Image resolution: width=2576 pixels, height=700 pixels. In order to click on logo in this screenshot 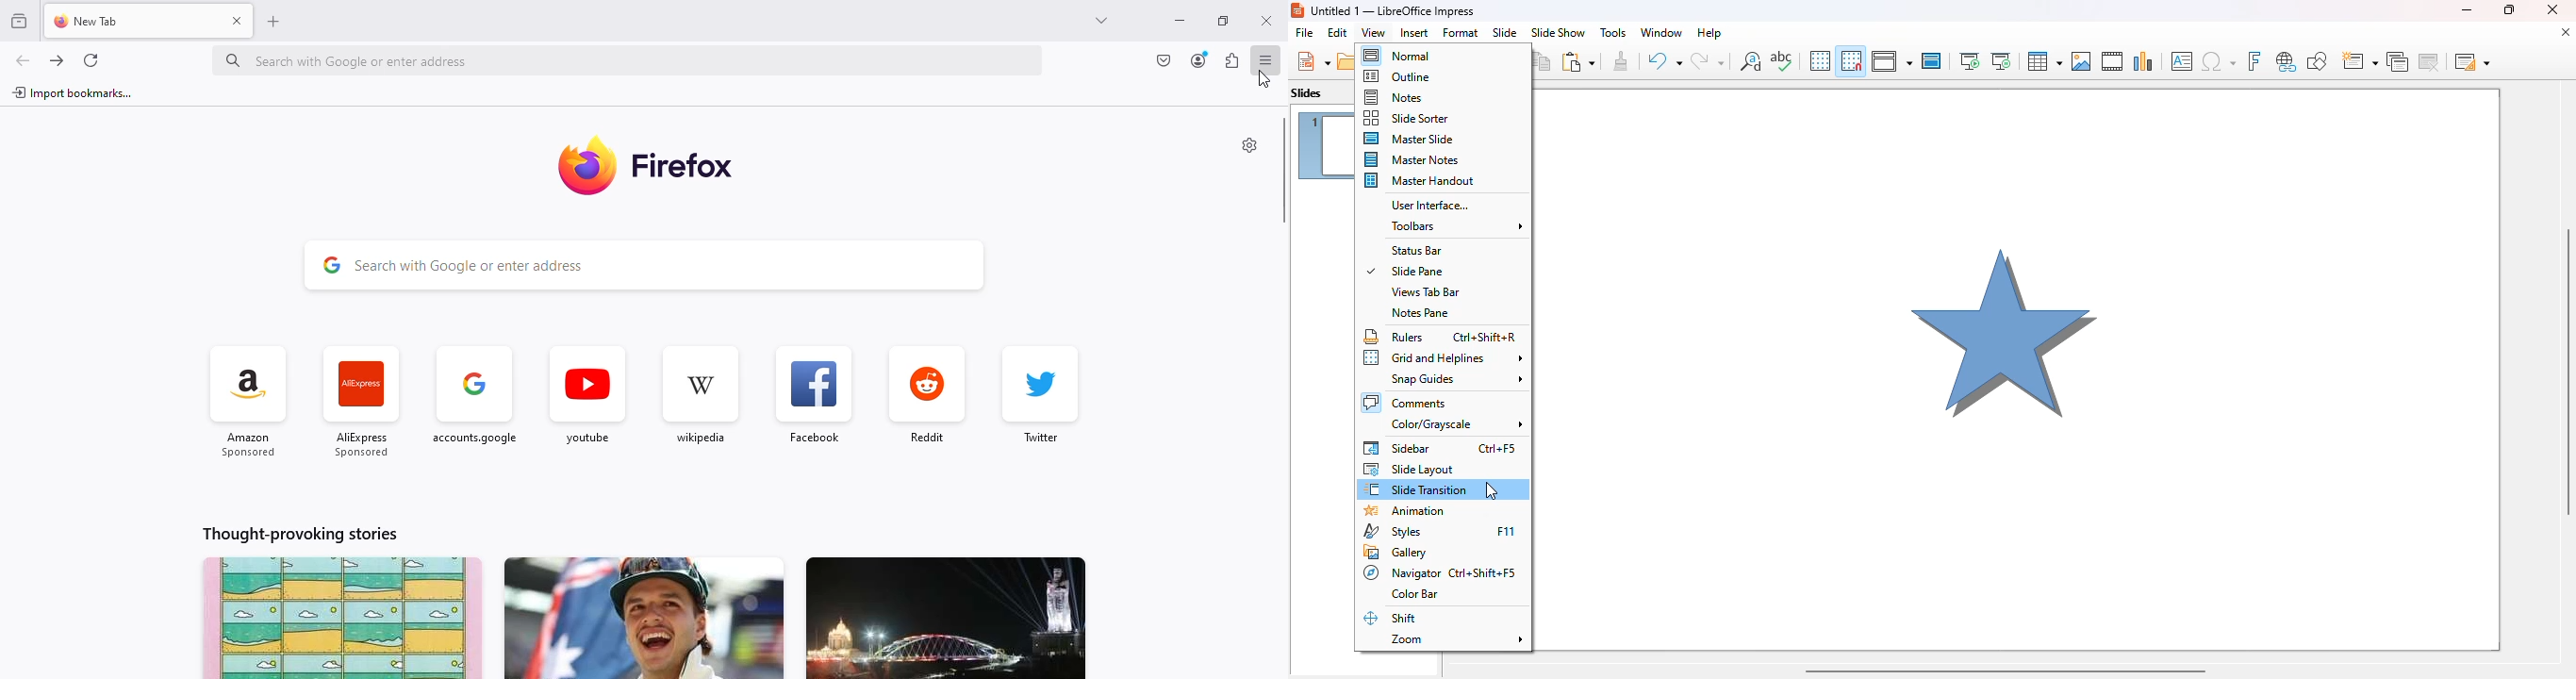, I will do `click(585, 168)`.